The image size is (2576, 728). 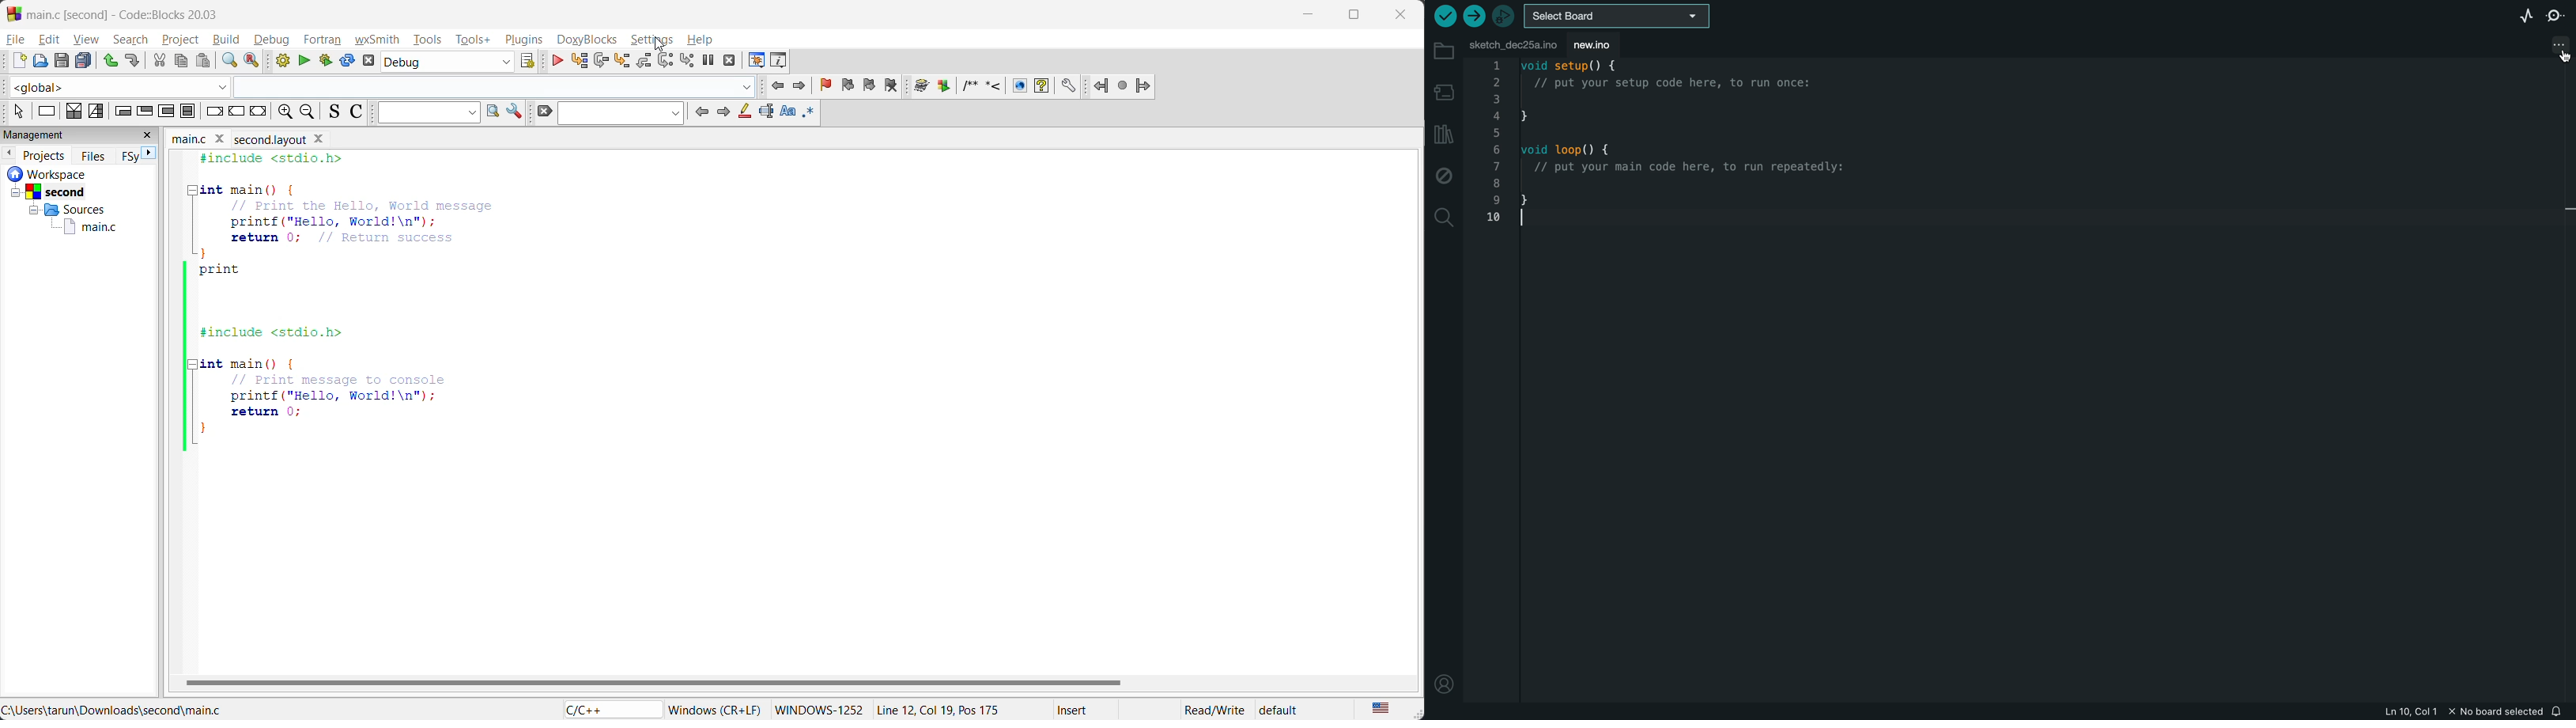 What do you see at coordinates (643, 63) in the screenshot?
I see `step out` at bounding box center [643, 63].